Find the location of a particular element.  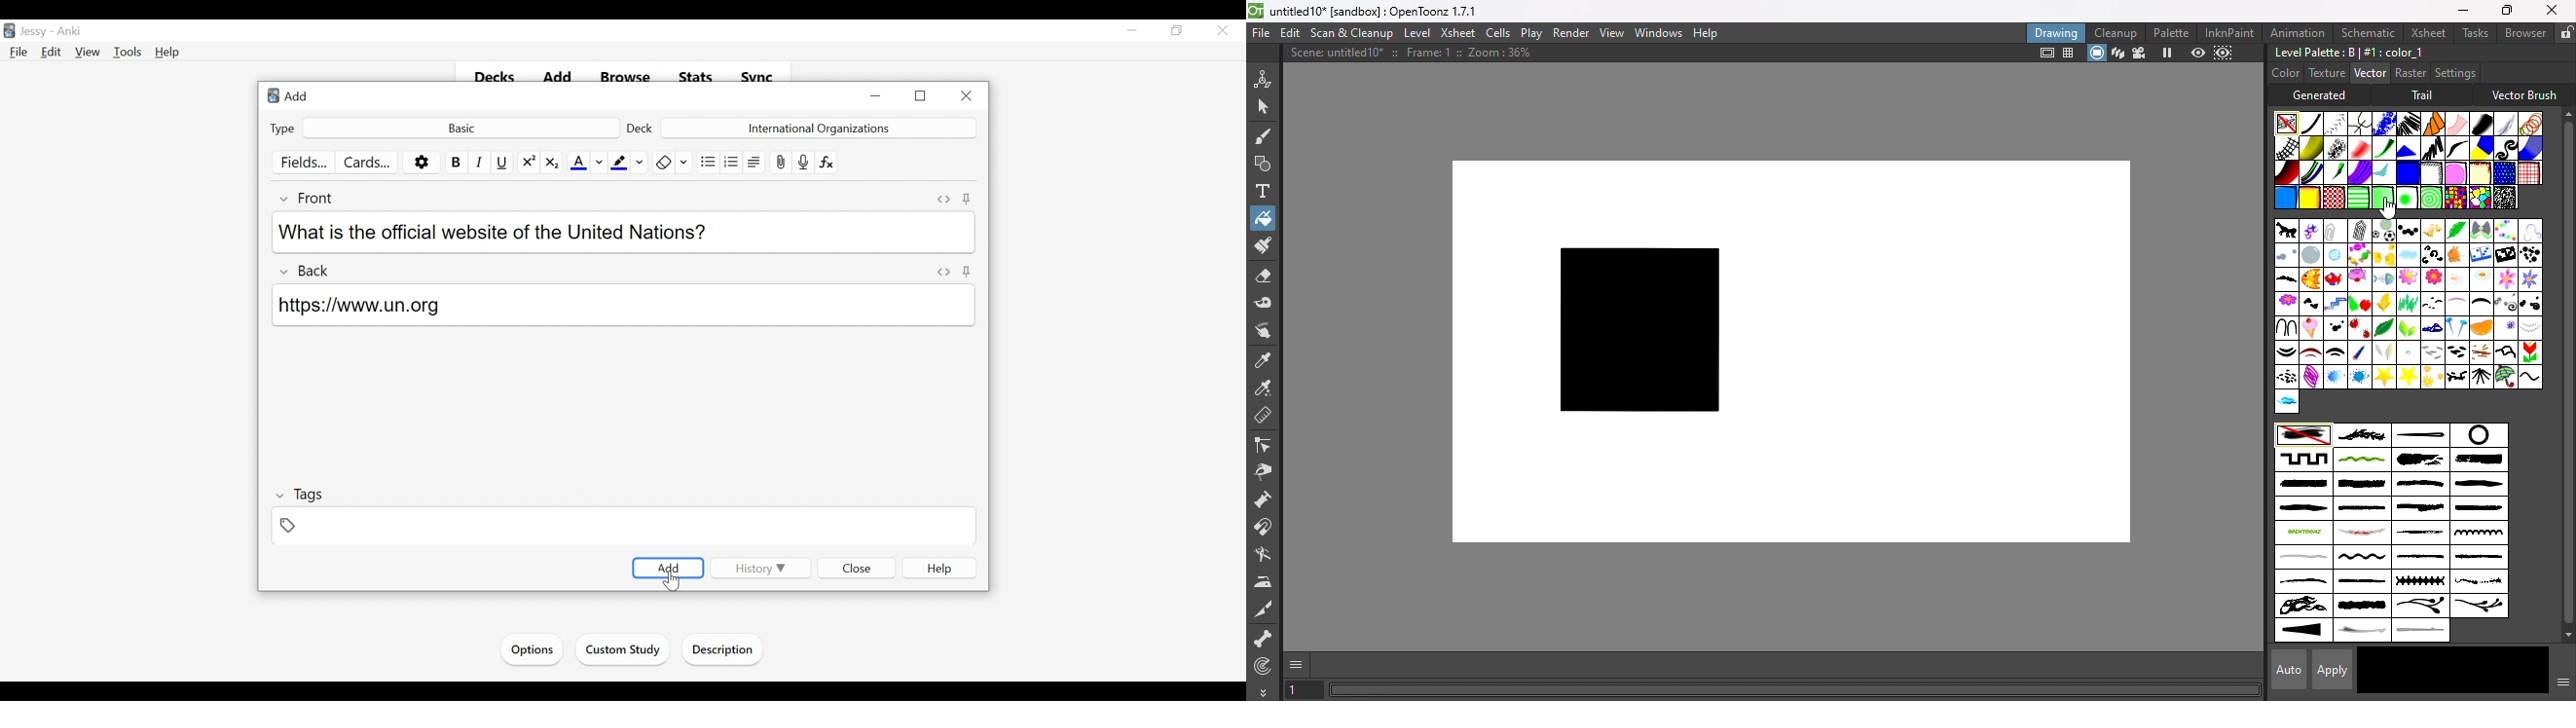

Close is located at coordinates (856, 568).